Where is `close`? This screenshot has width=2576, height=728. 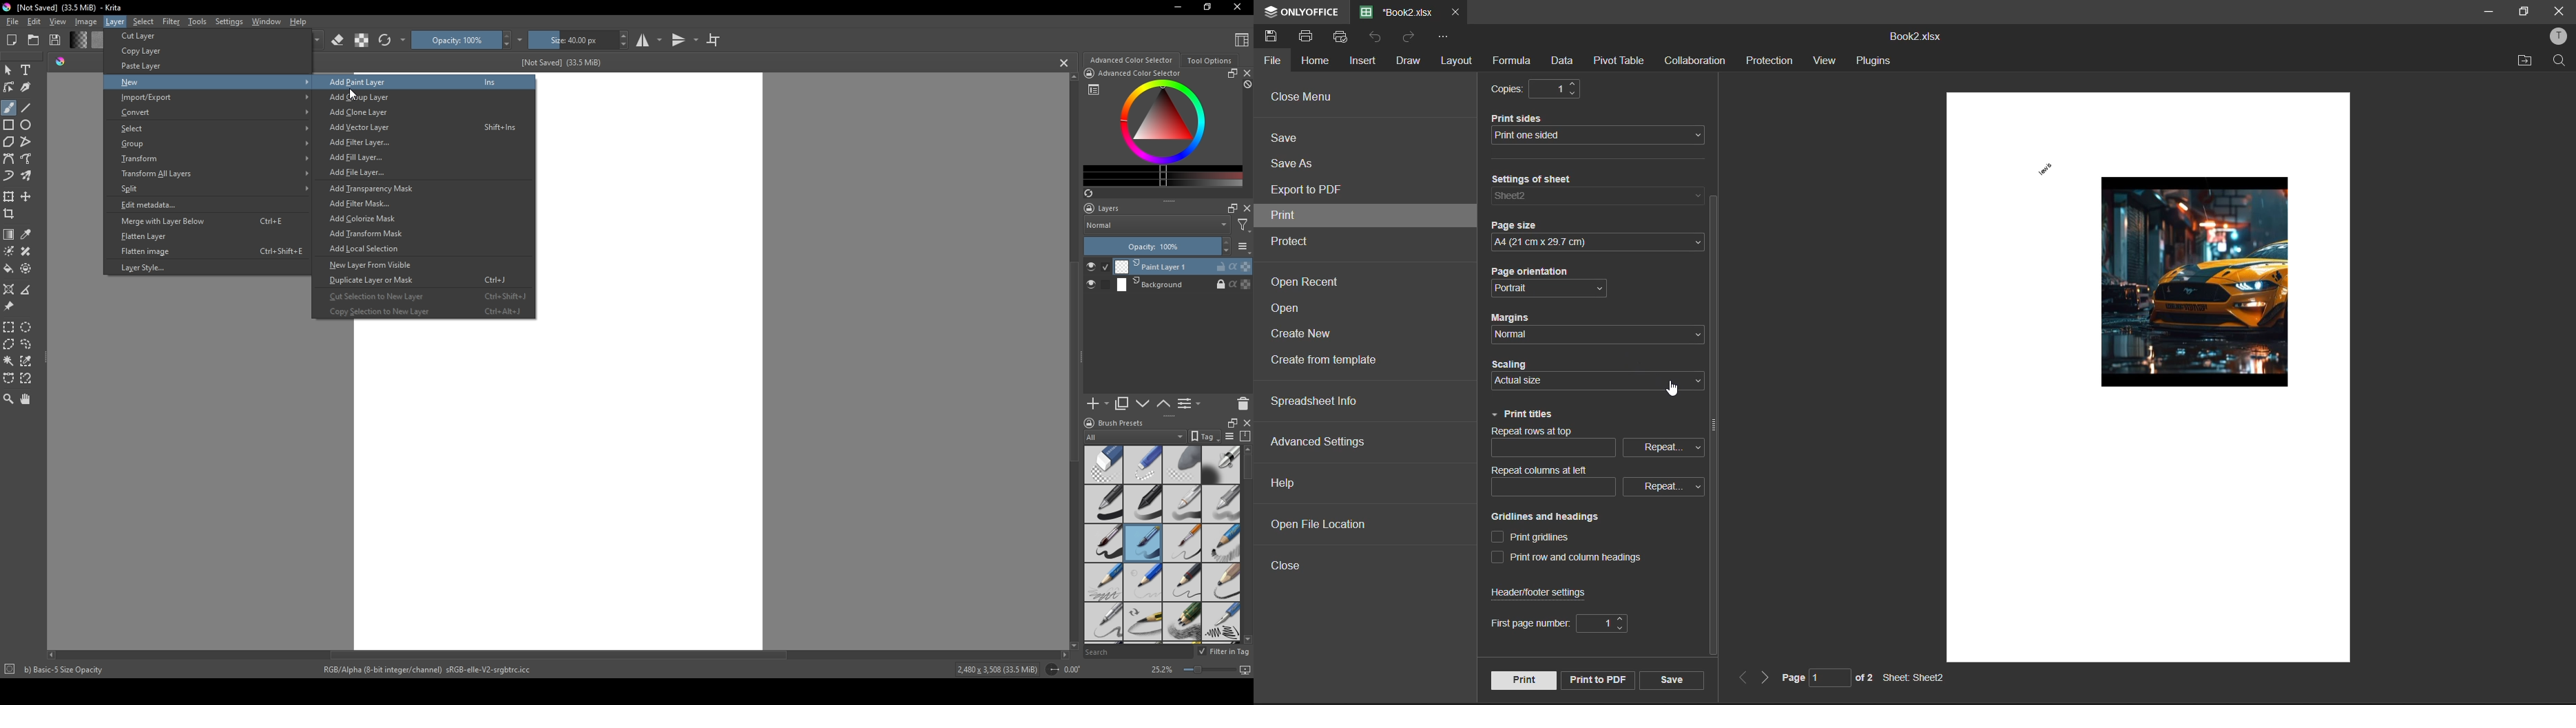 close is located at coordinates (1246, 422).